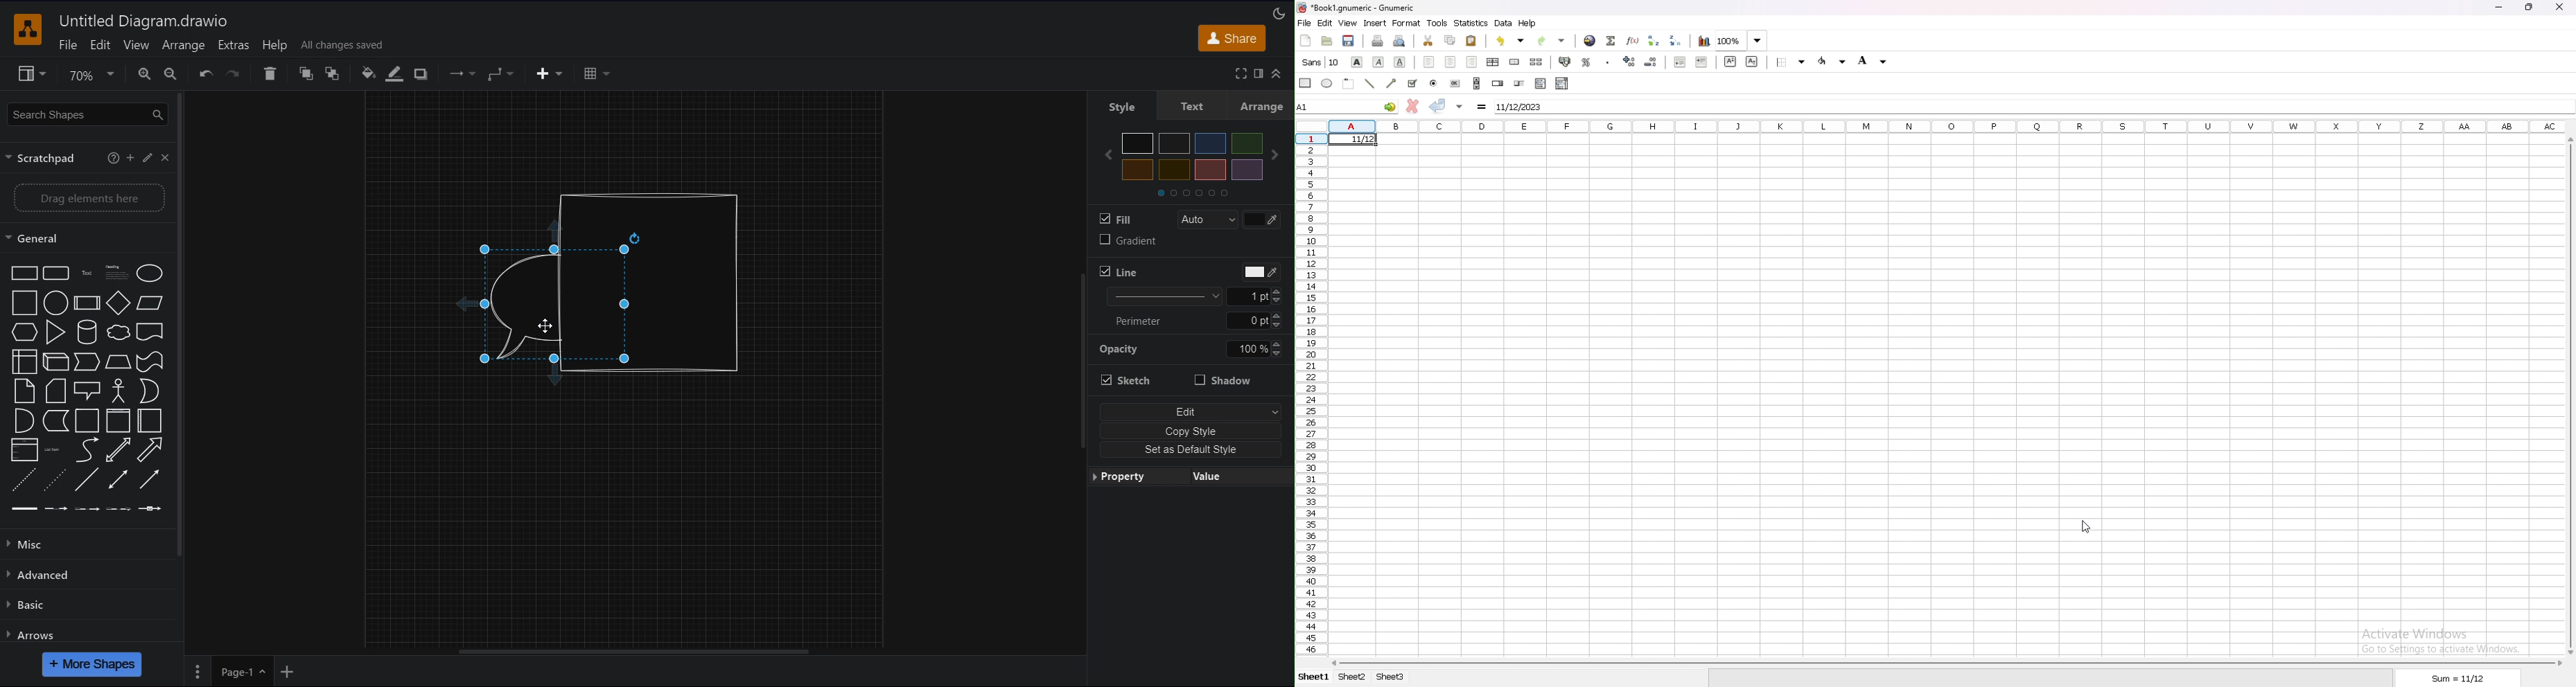 This screenshot has height=700, width=2576. Describe the element at coordinates (1471, 62) in the screenshot. I see `right align` at that location.